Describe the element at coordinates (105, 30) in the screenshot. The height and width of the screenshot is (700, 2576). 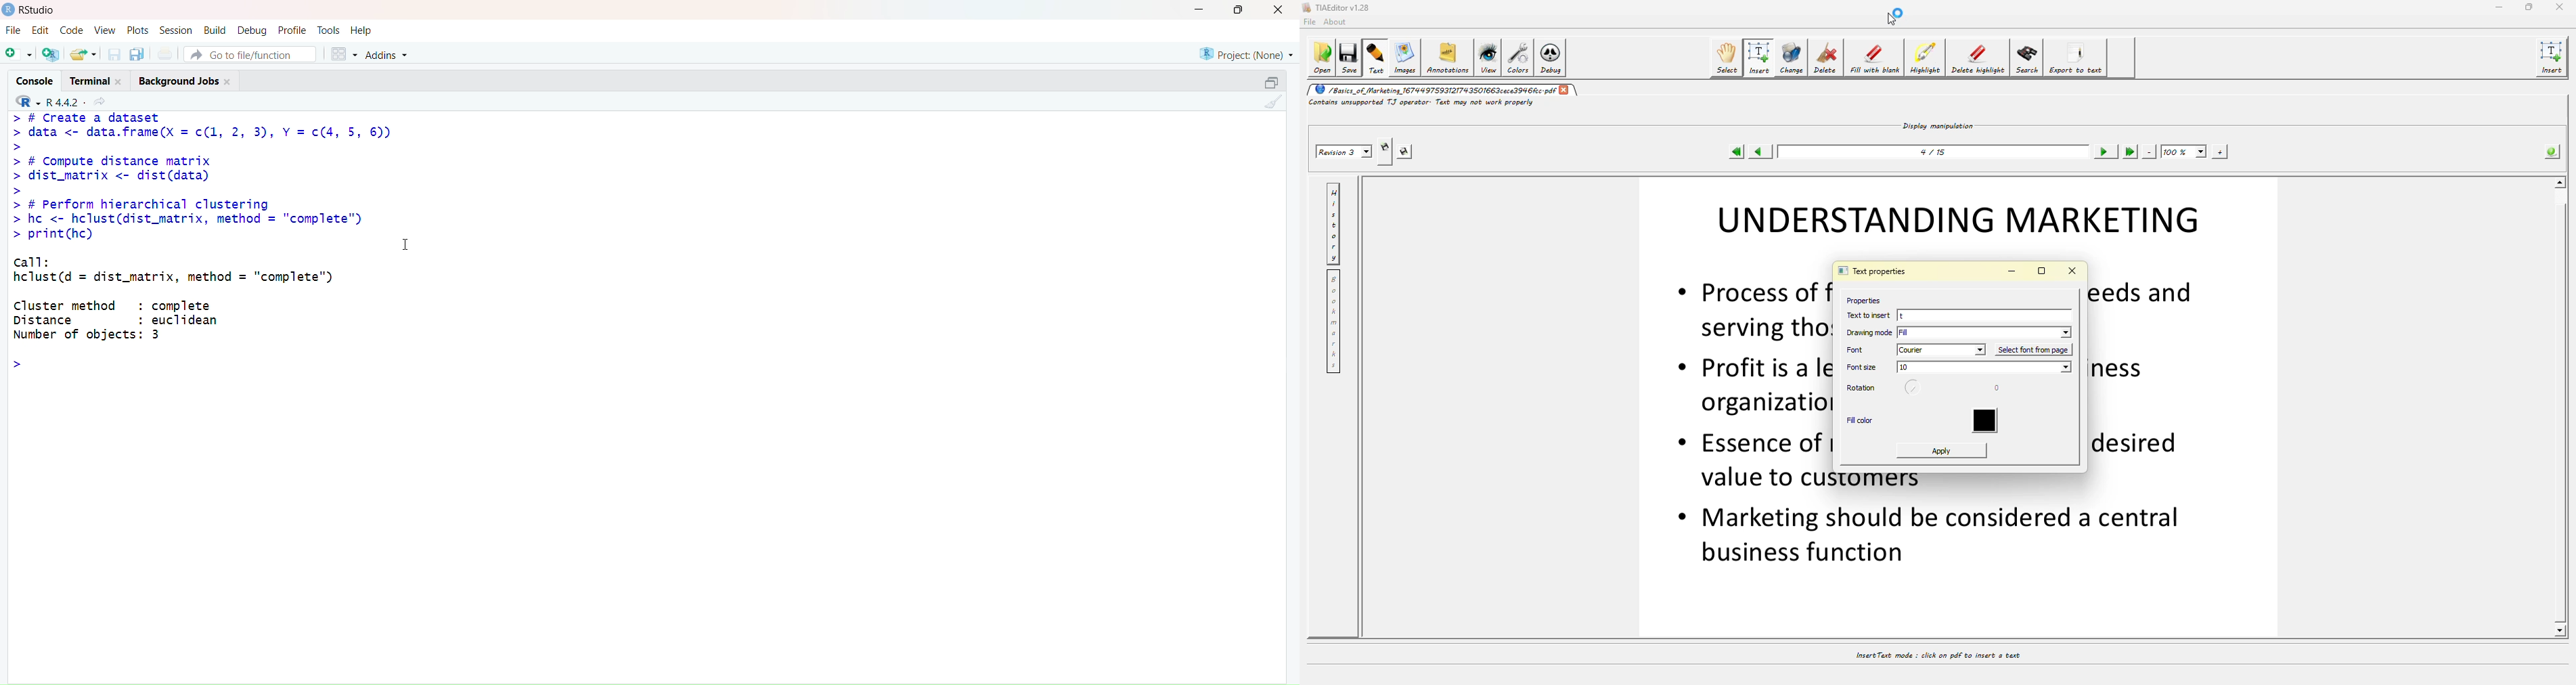
I see `View` at that location.